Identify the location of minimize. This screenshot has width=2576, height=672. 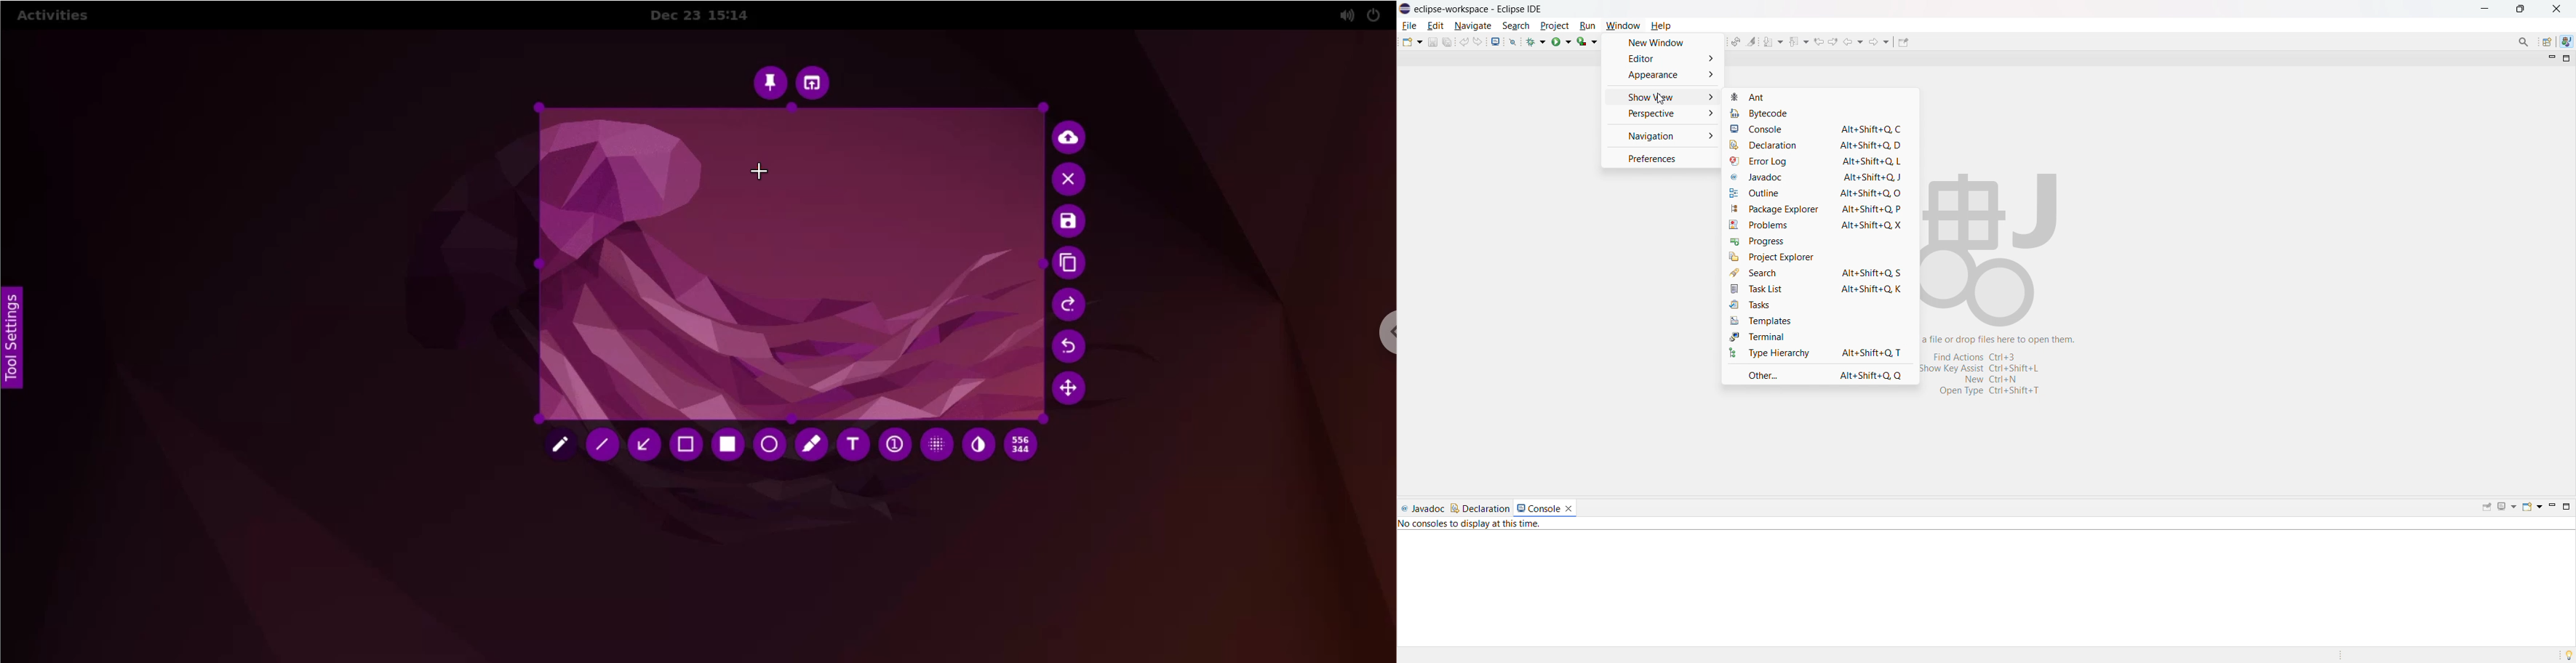
(2550, 57).